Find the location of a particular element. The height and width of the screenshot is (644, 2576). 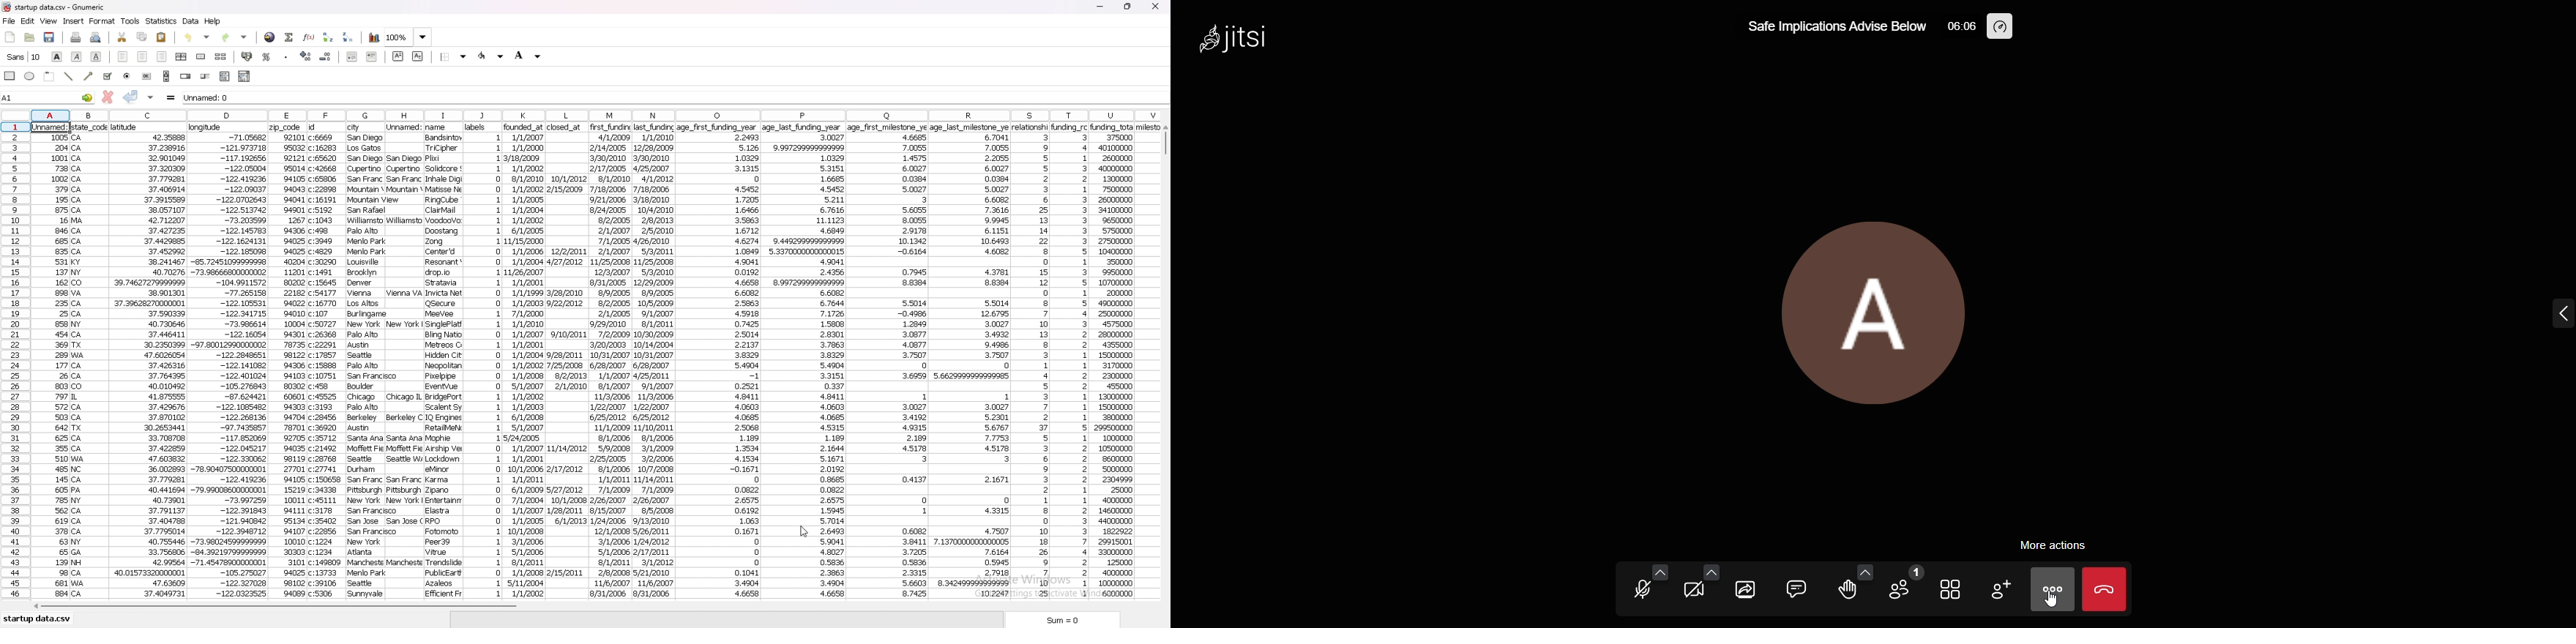

open chat is located at coordinates (1795, 587).